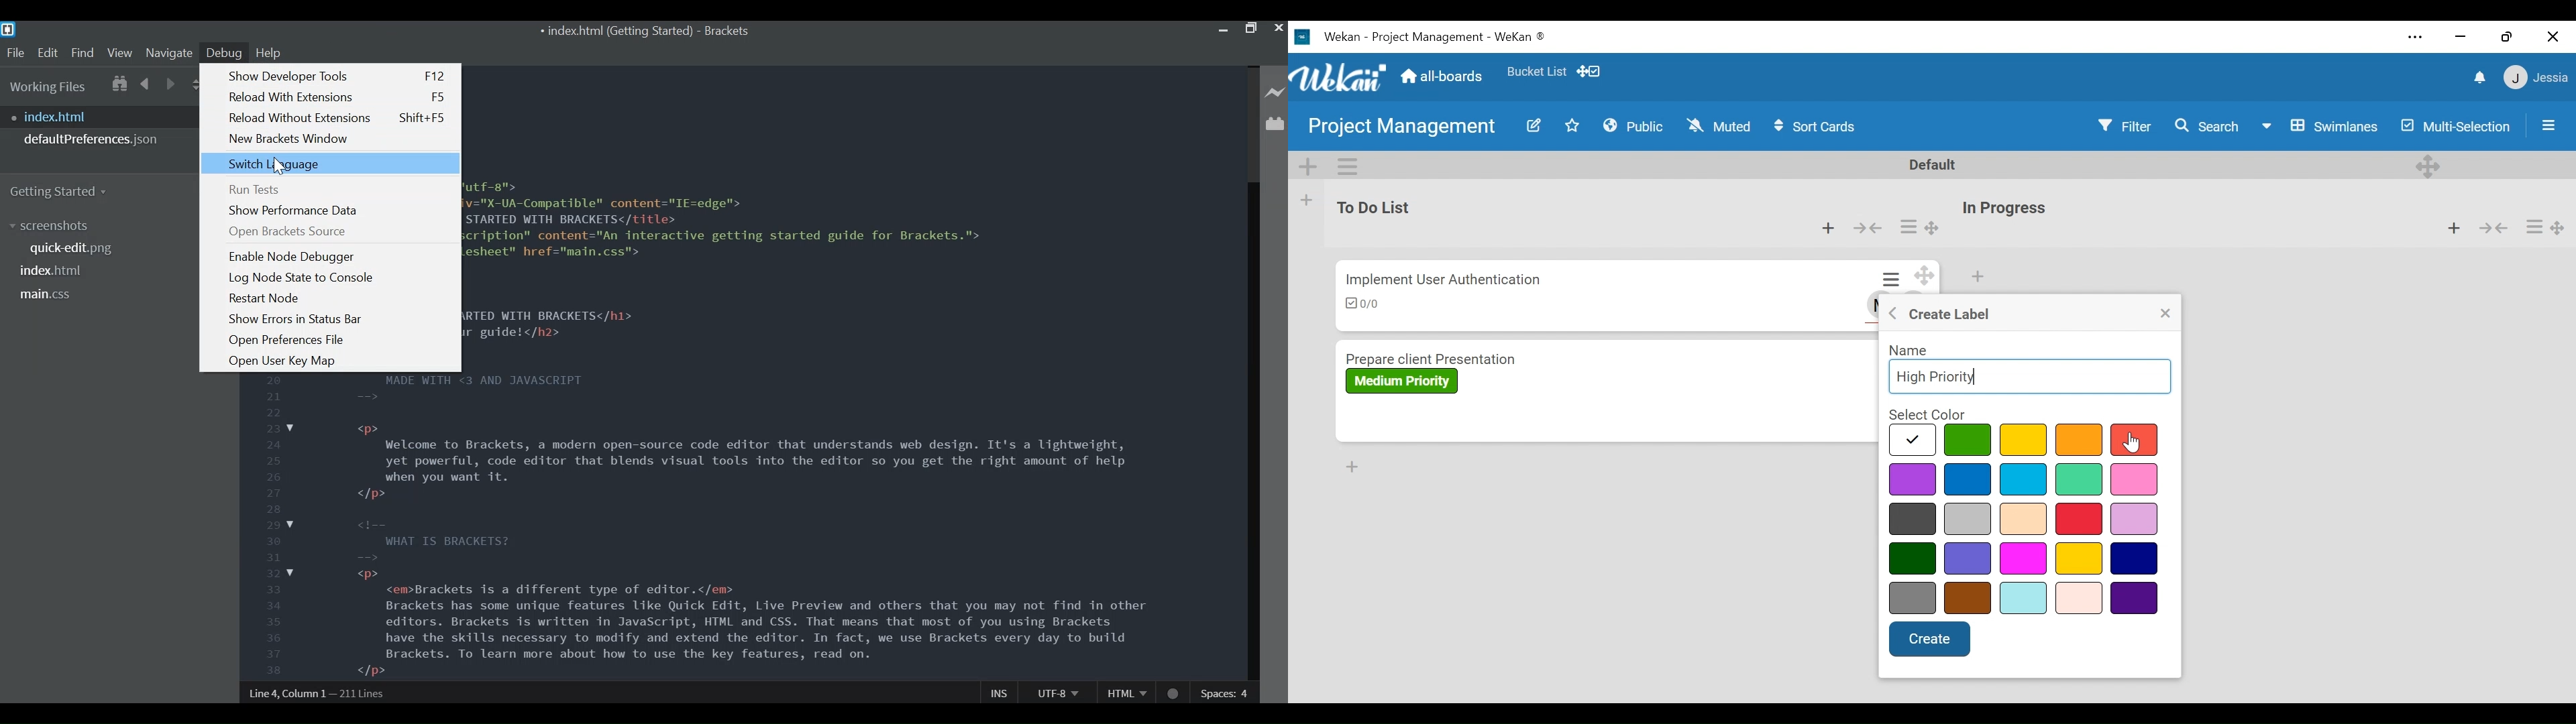 This screenshot has height=728, width=2576. I want to click on Label, so click(1402, 381).